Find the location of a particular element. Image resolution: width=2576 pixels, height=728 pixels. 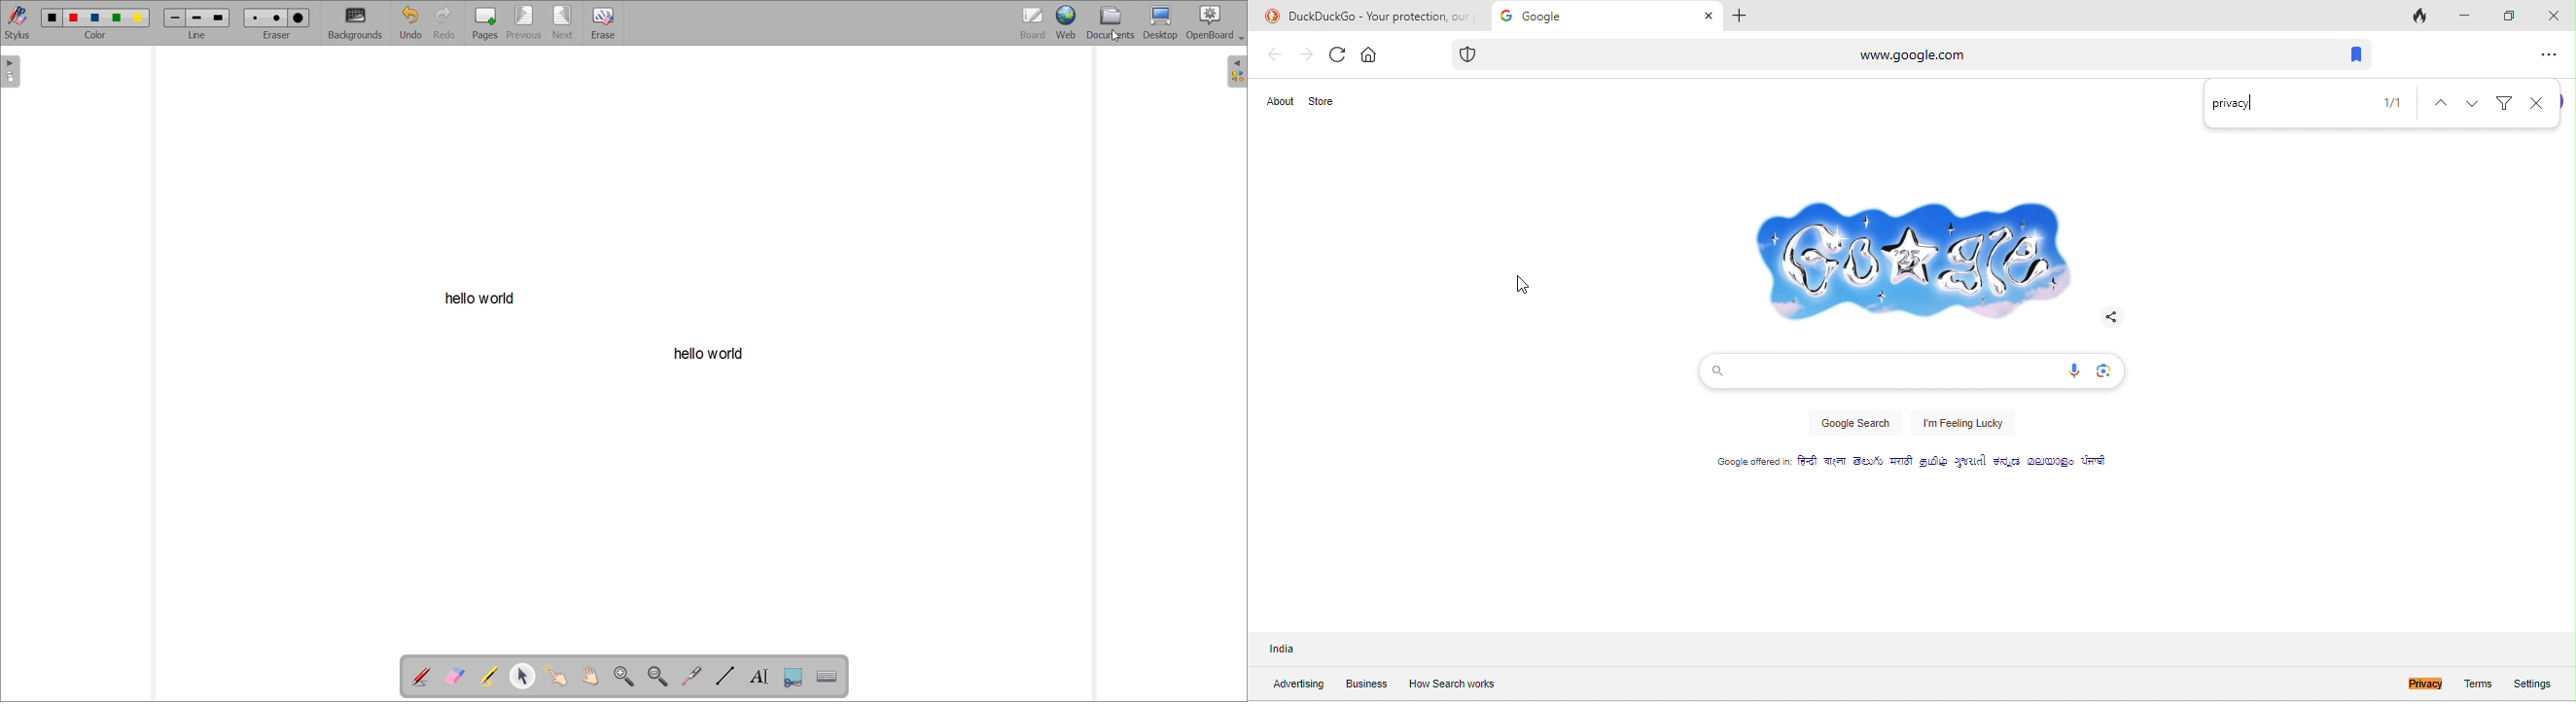

redo is located at coordinates (445, 22).